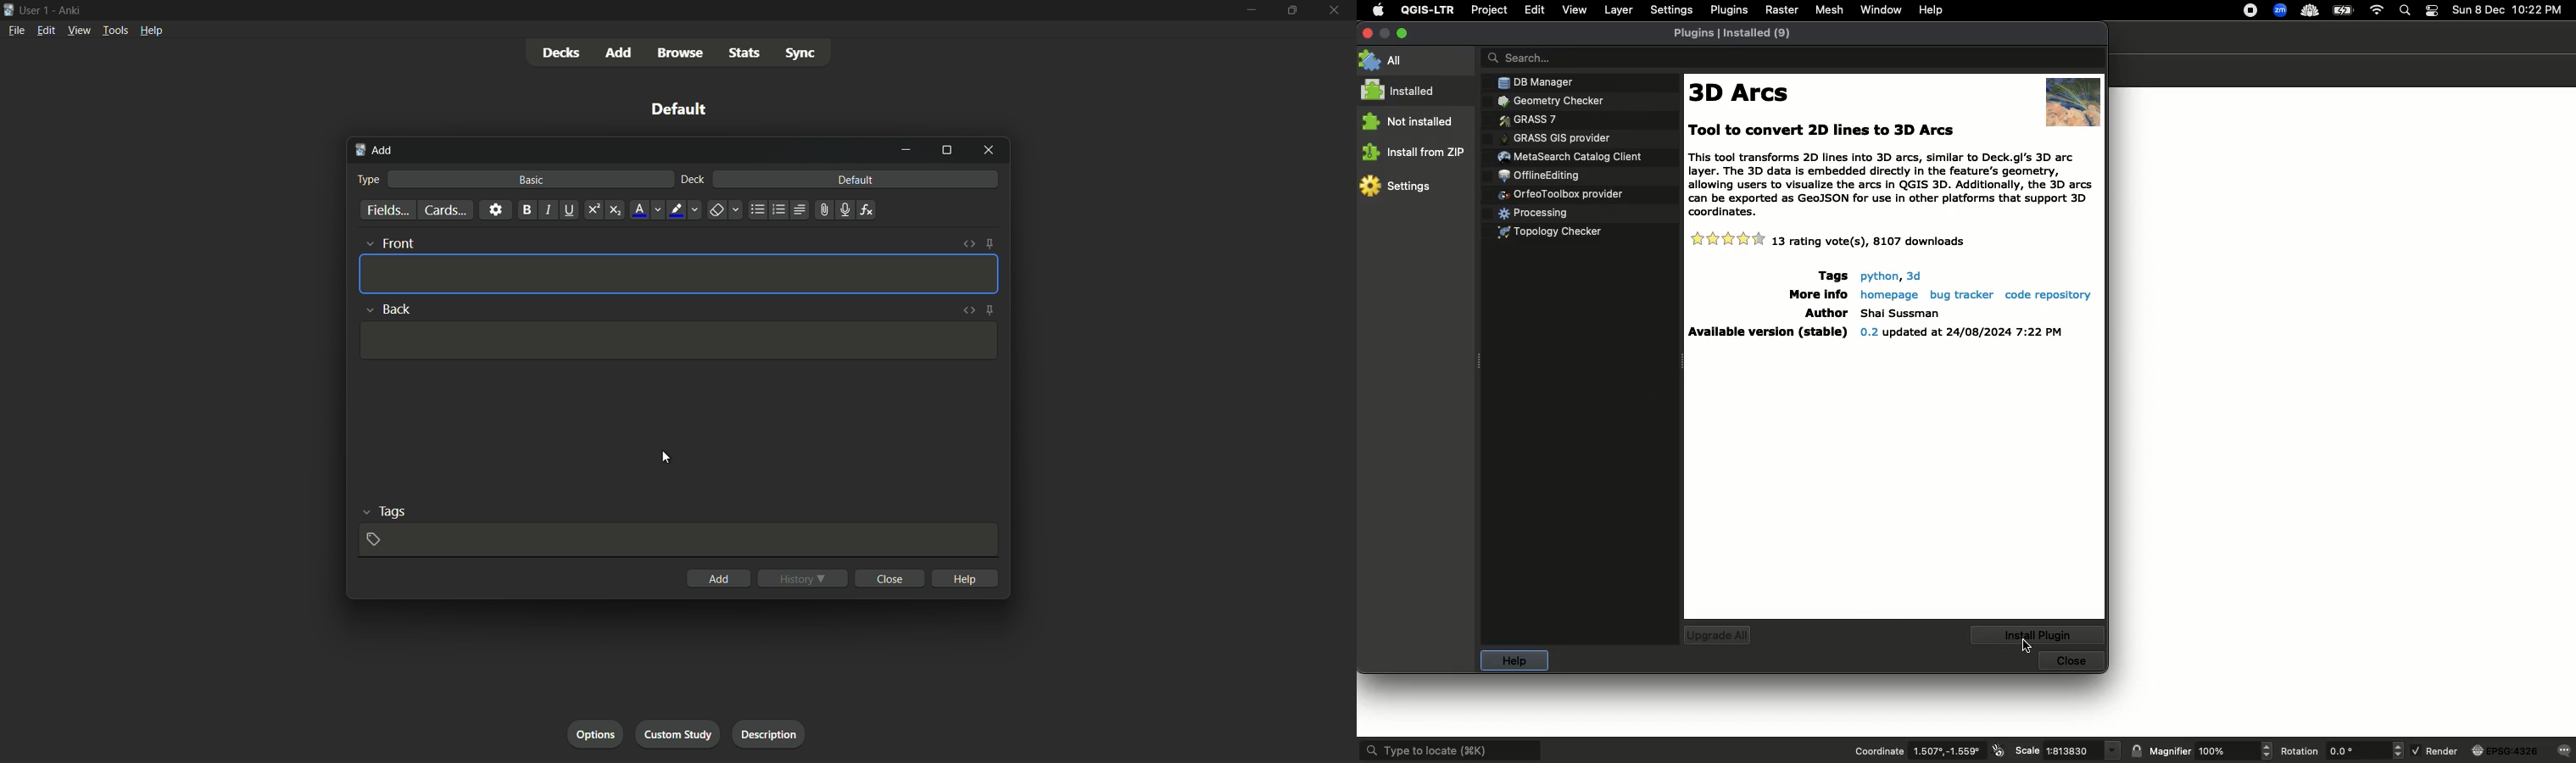  What do you see at coordinates (969, 244) in the screenshot?
I see `toggle html editor` at bounding box center [969, 244].